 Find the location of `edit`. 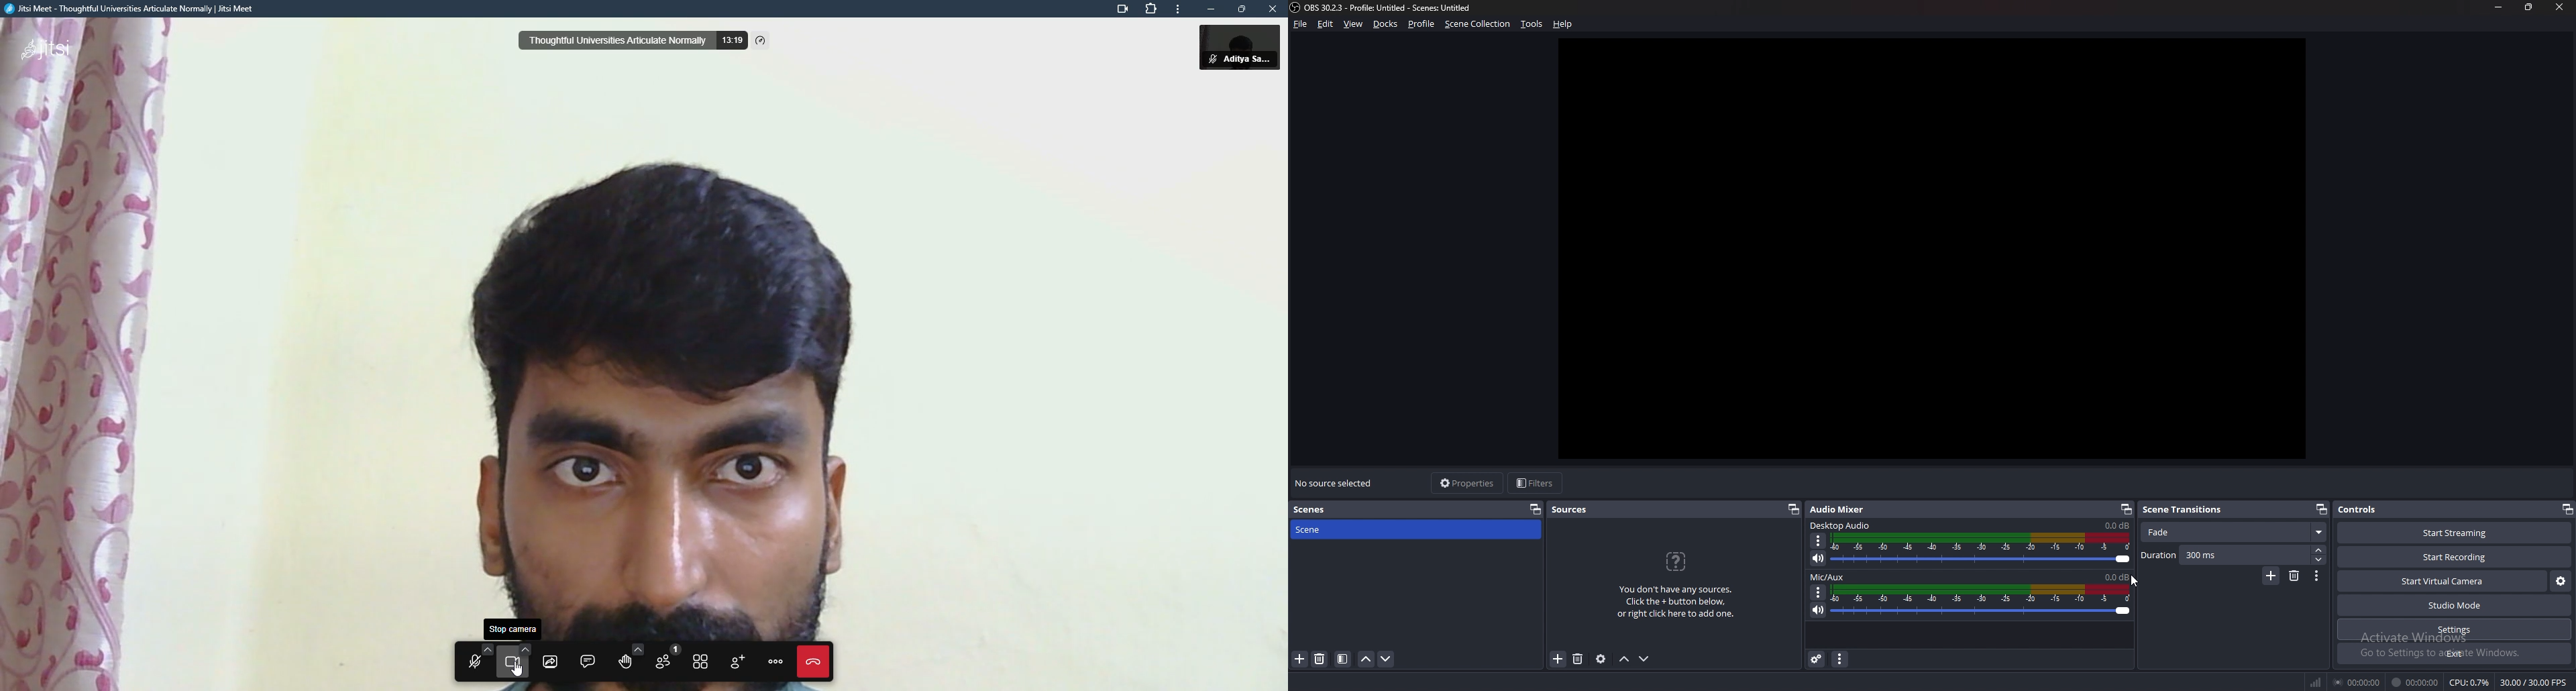

edit is located at coordinates (1325, 23).